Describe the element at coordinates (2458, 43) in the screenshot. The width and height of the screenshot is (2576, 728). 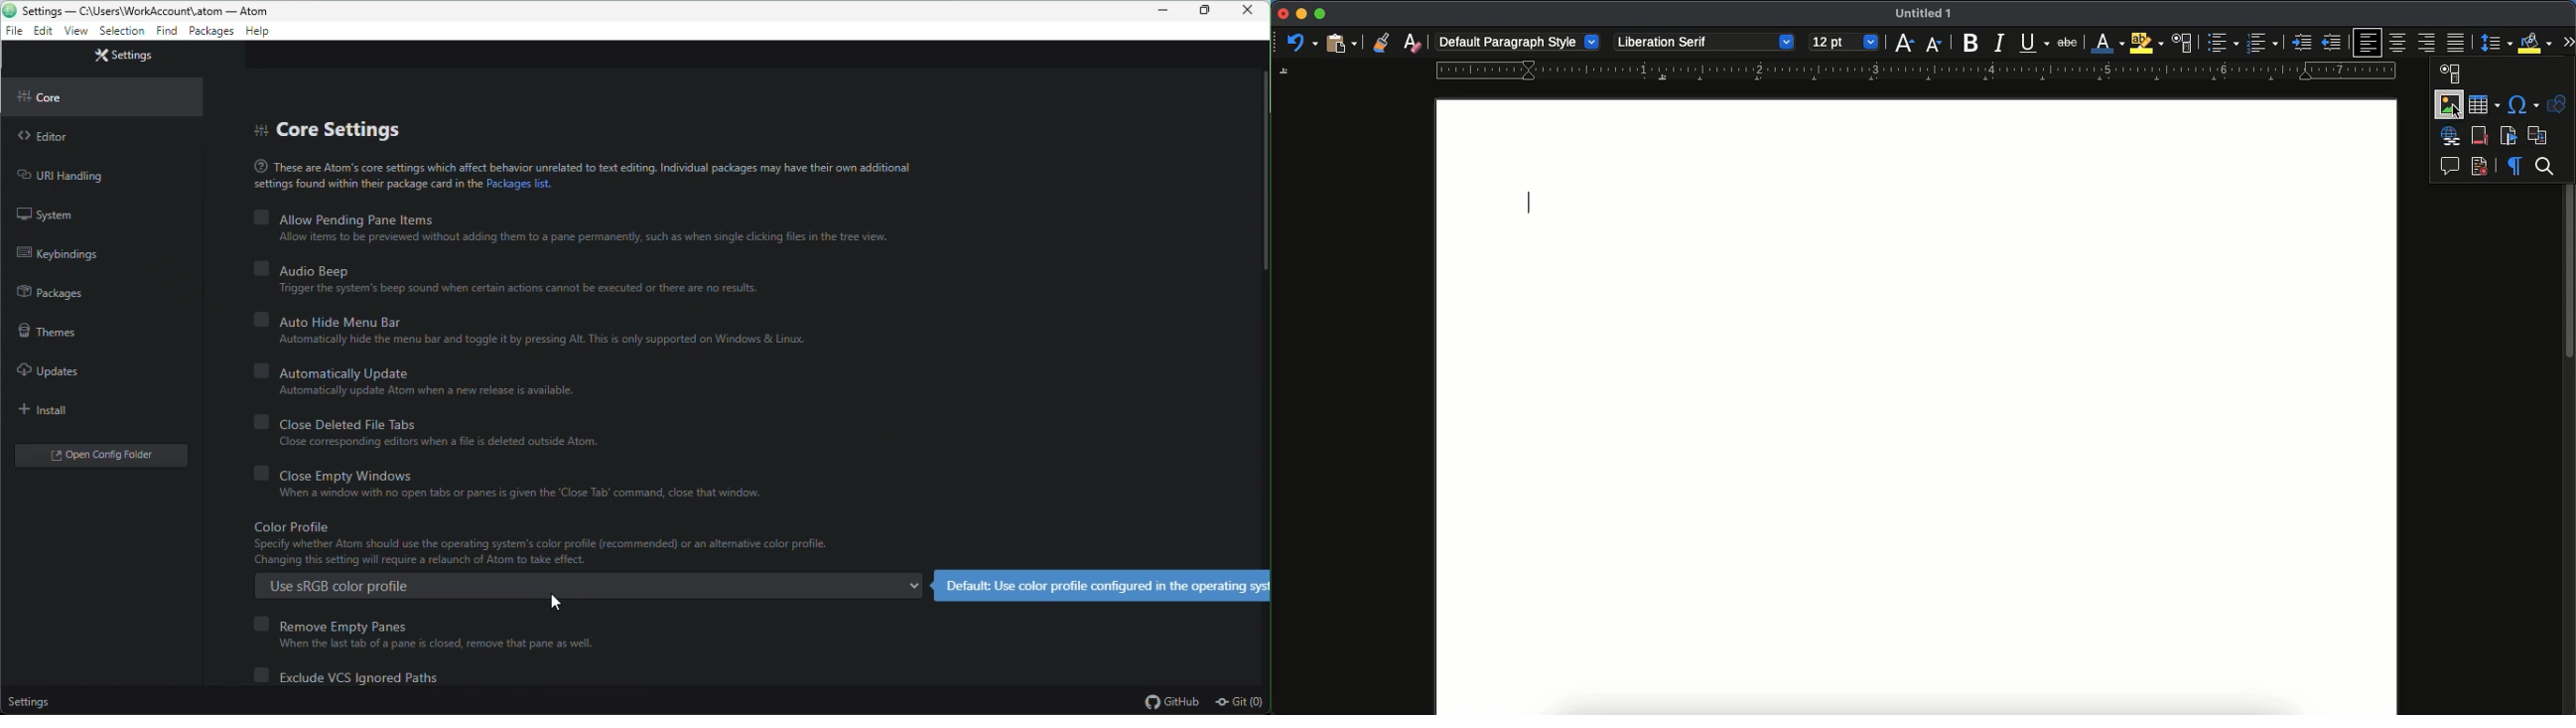
I see `justify` at that location.